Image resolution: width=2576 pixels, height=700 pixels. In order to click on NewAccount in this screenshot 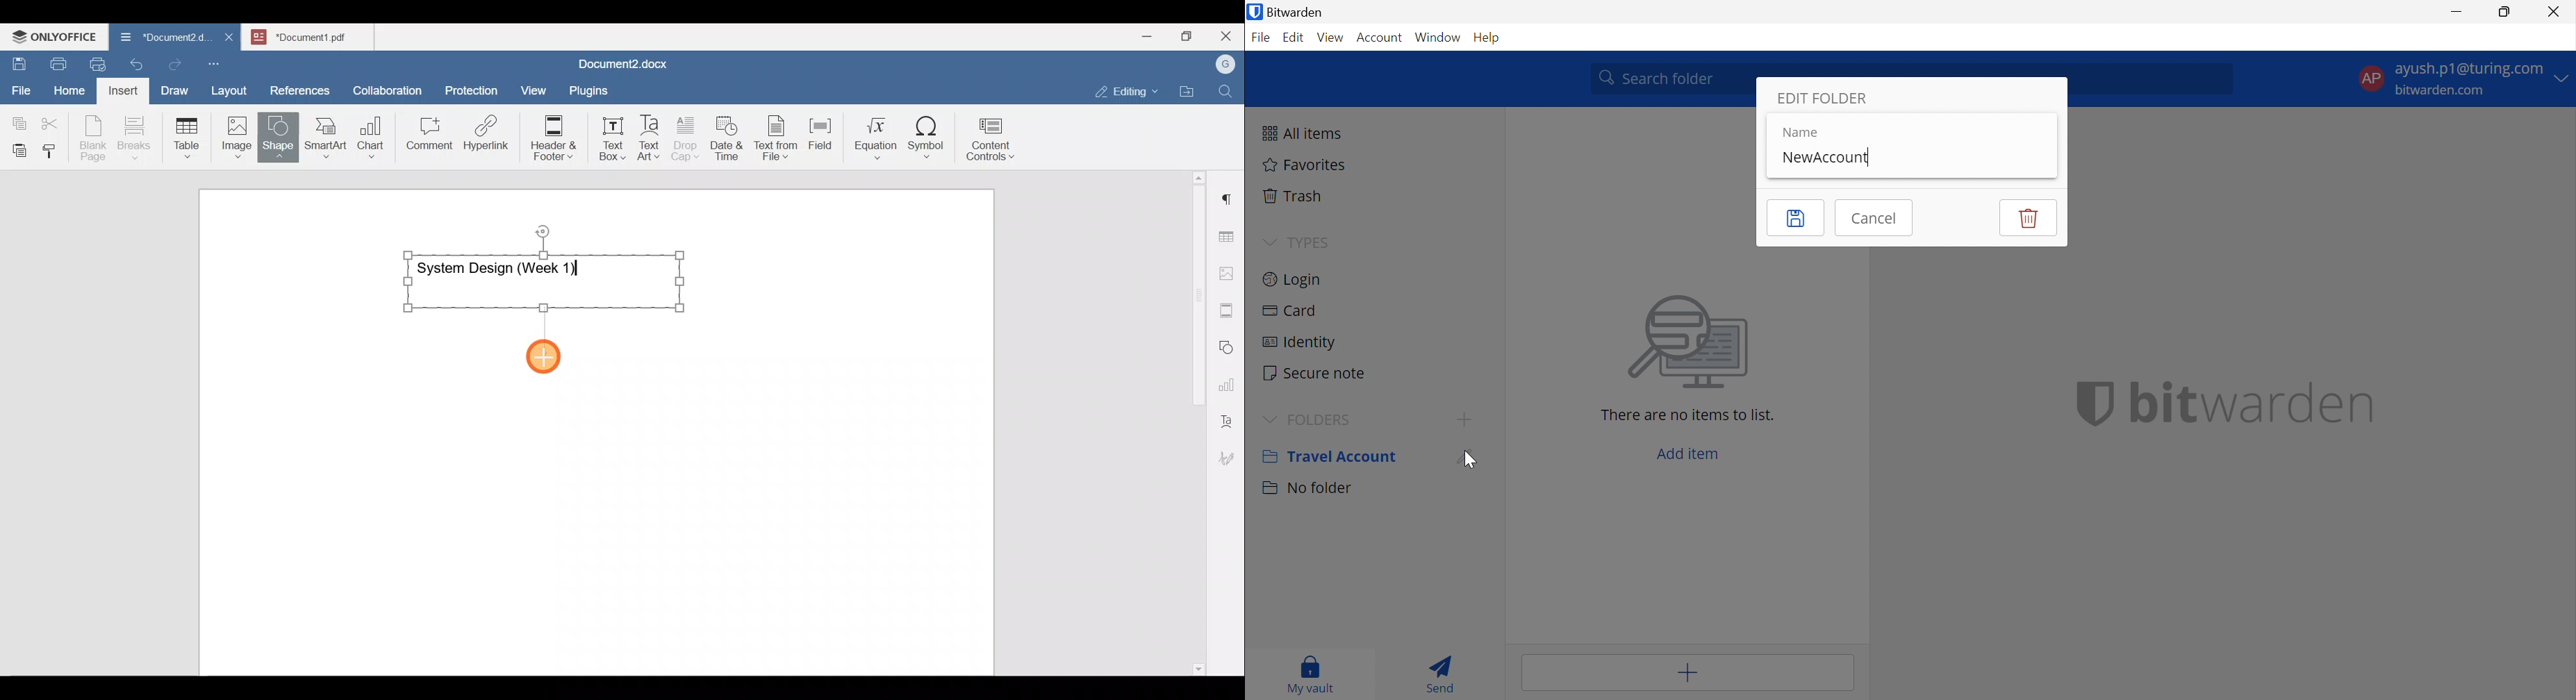, I will do `click(1827, 158)`.